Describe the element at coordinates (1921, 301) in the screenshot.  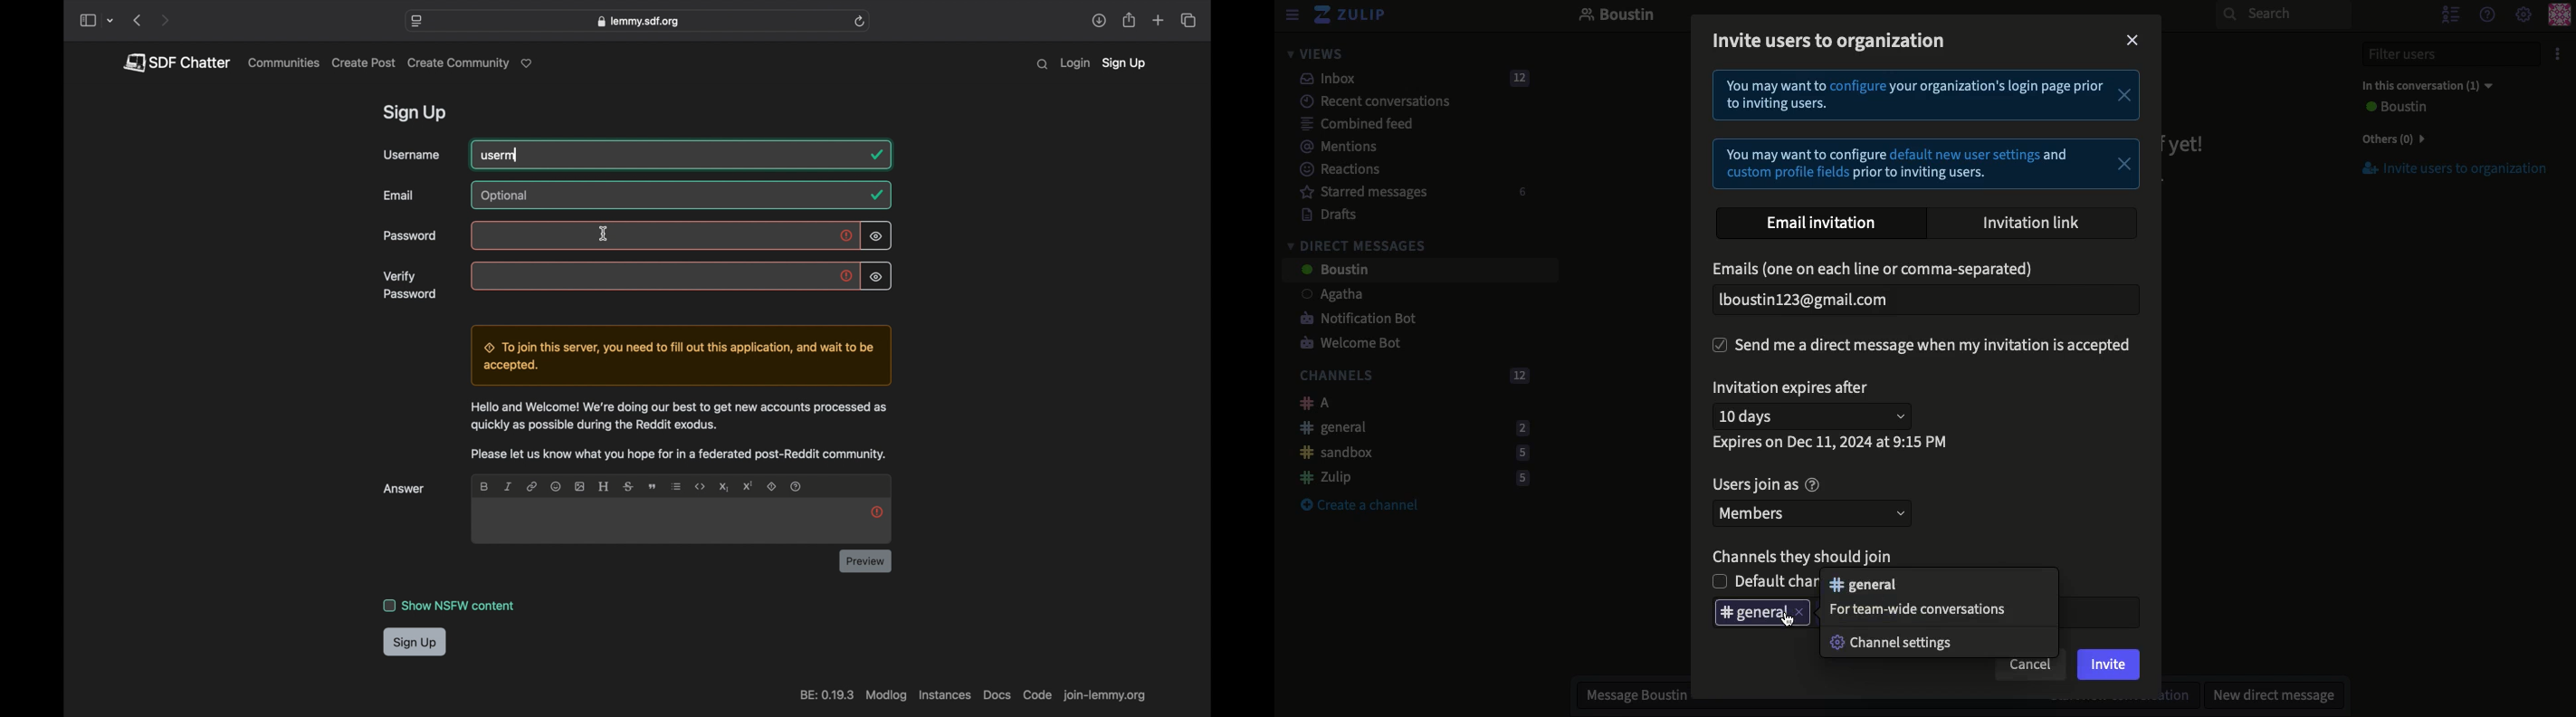
I see `Email added` at that location.